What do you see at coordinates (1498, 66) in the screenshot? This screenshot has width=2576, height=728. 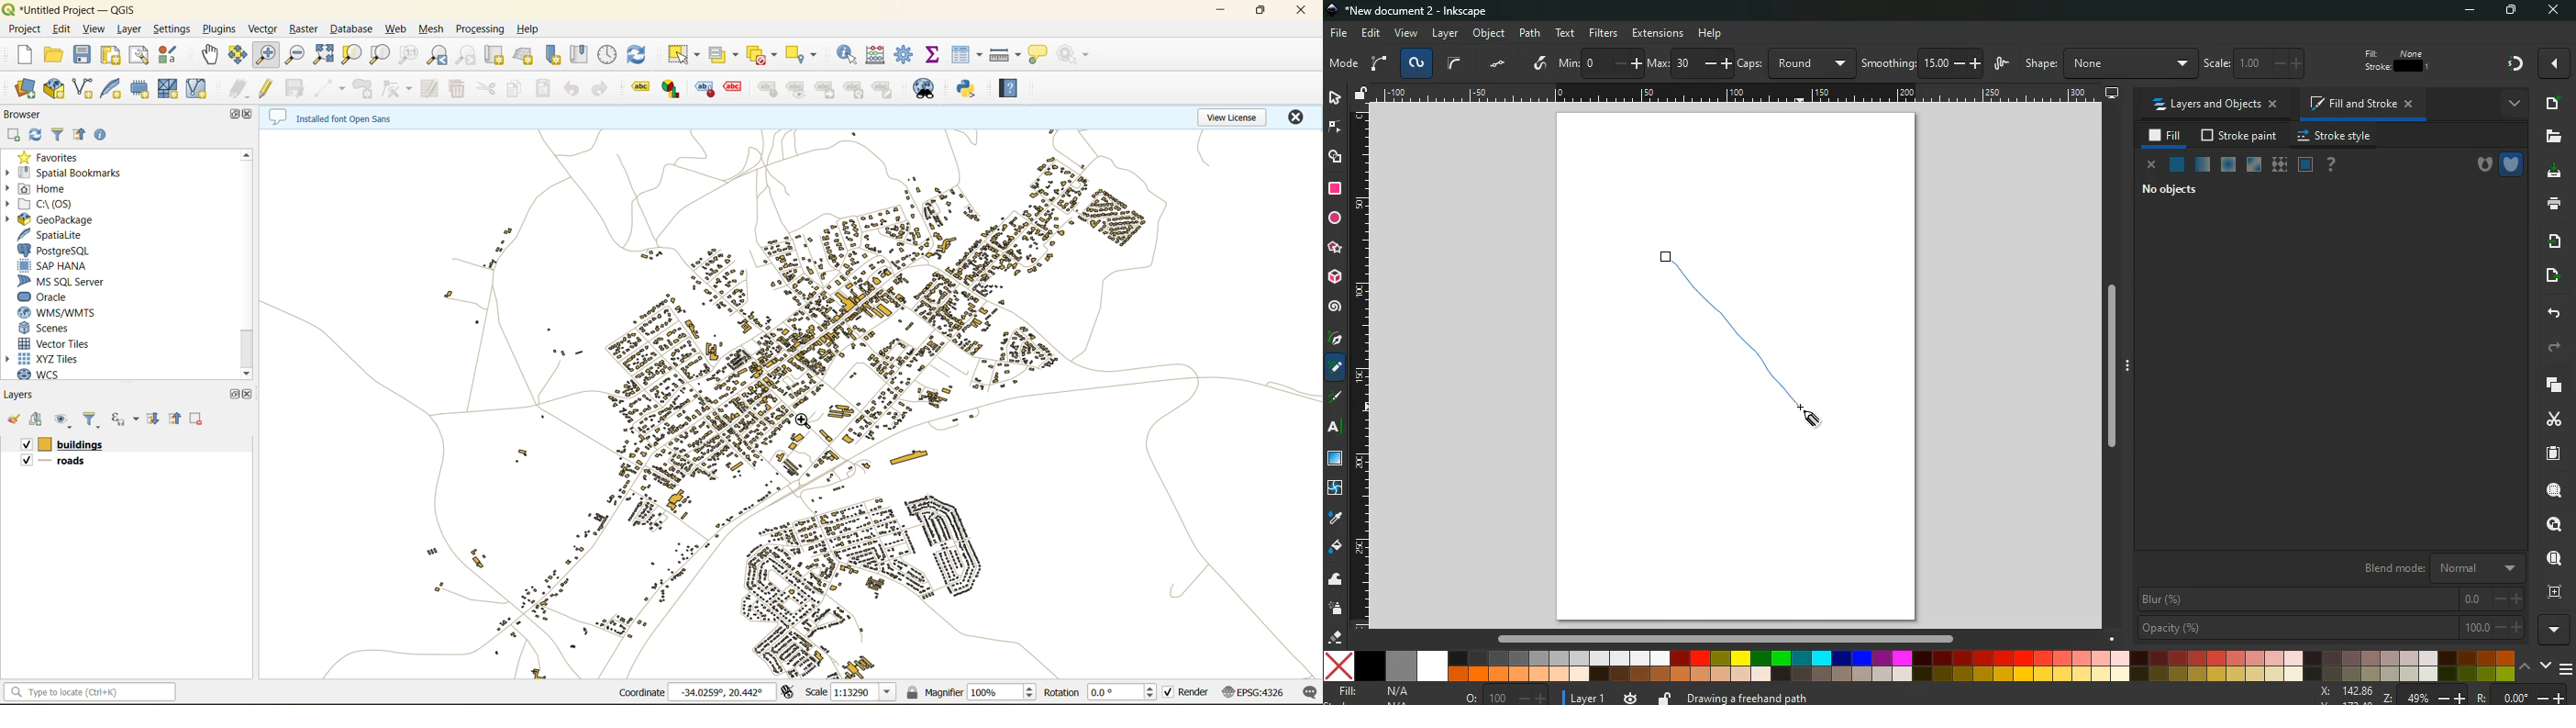 I see `dots` at bounding box center [1498, 66].